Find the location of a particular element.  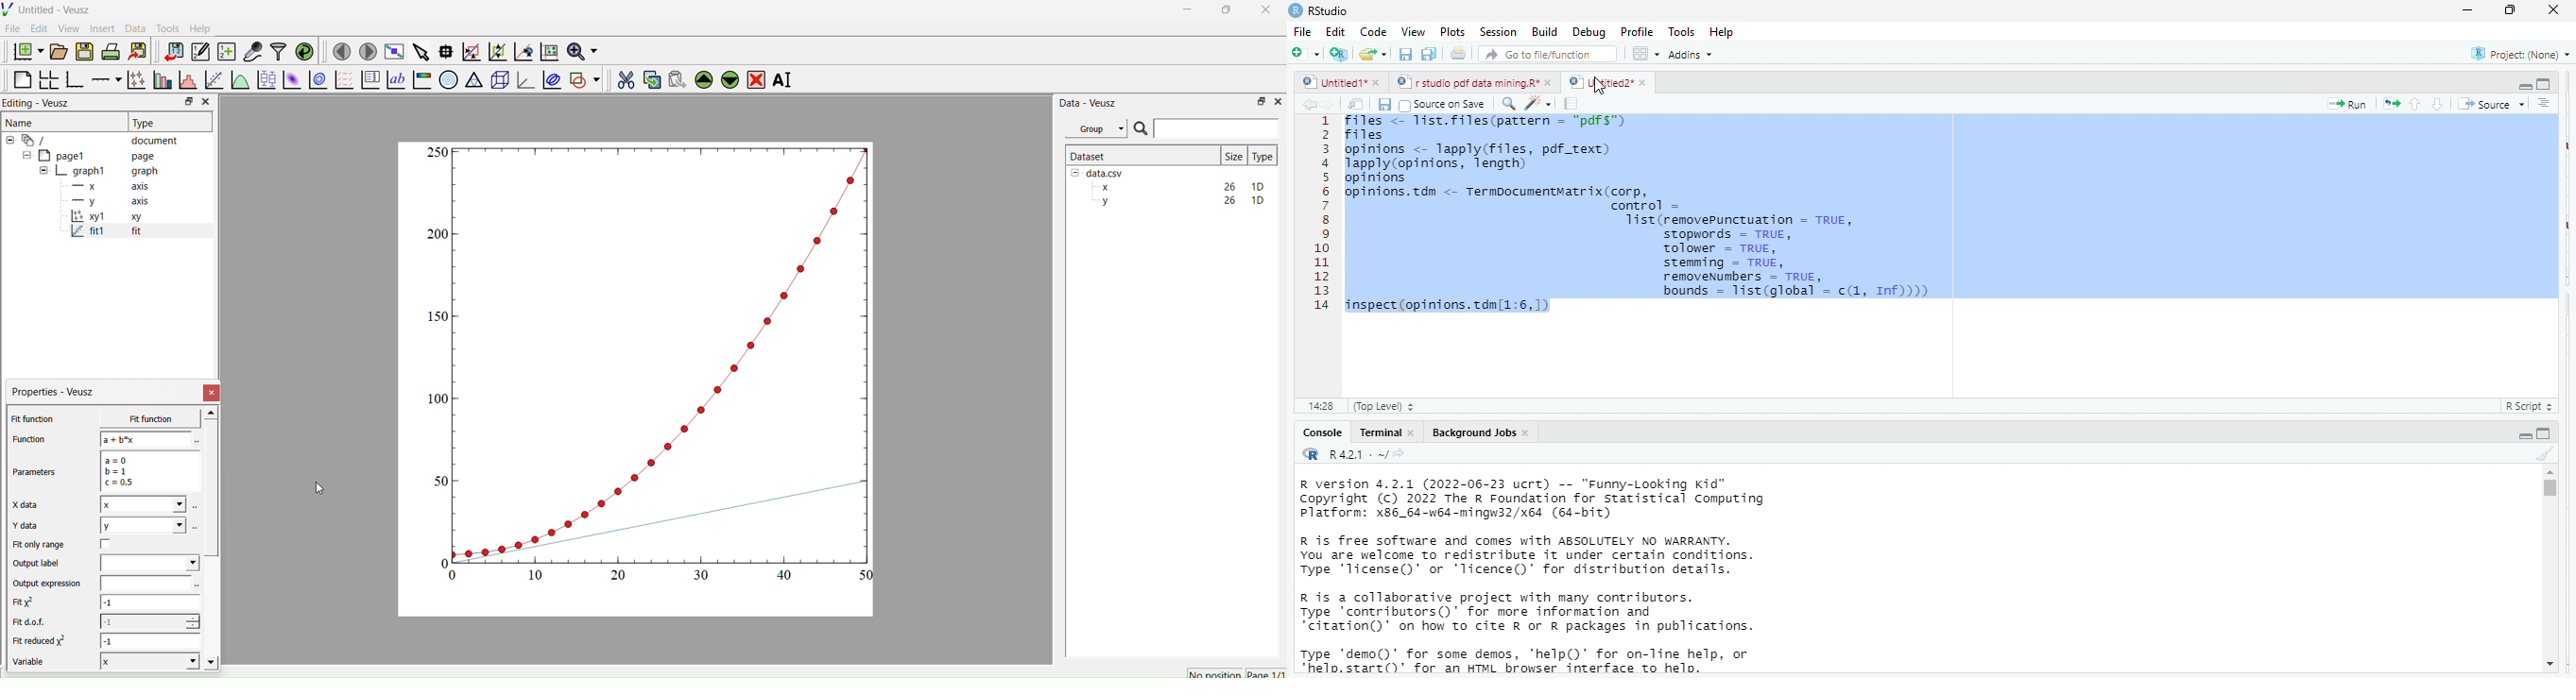

Histogram of a dataset is located at coordinates (185, 82).